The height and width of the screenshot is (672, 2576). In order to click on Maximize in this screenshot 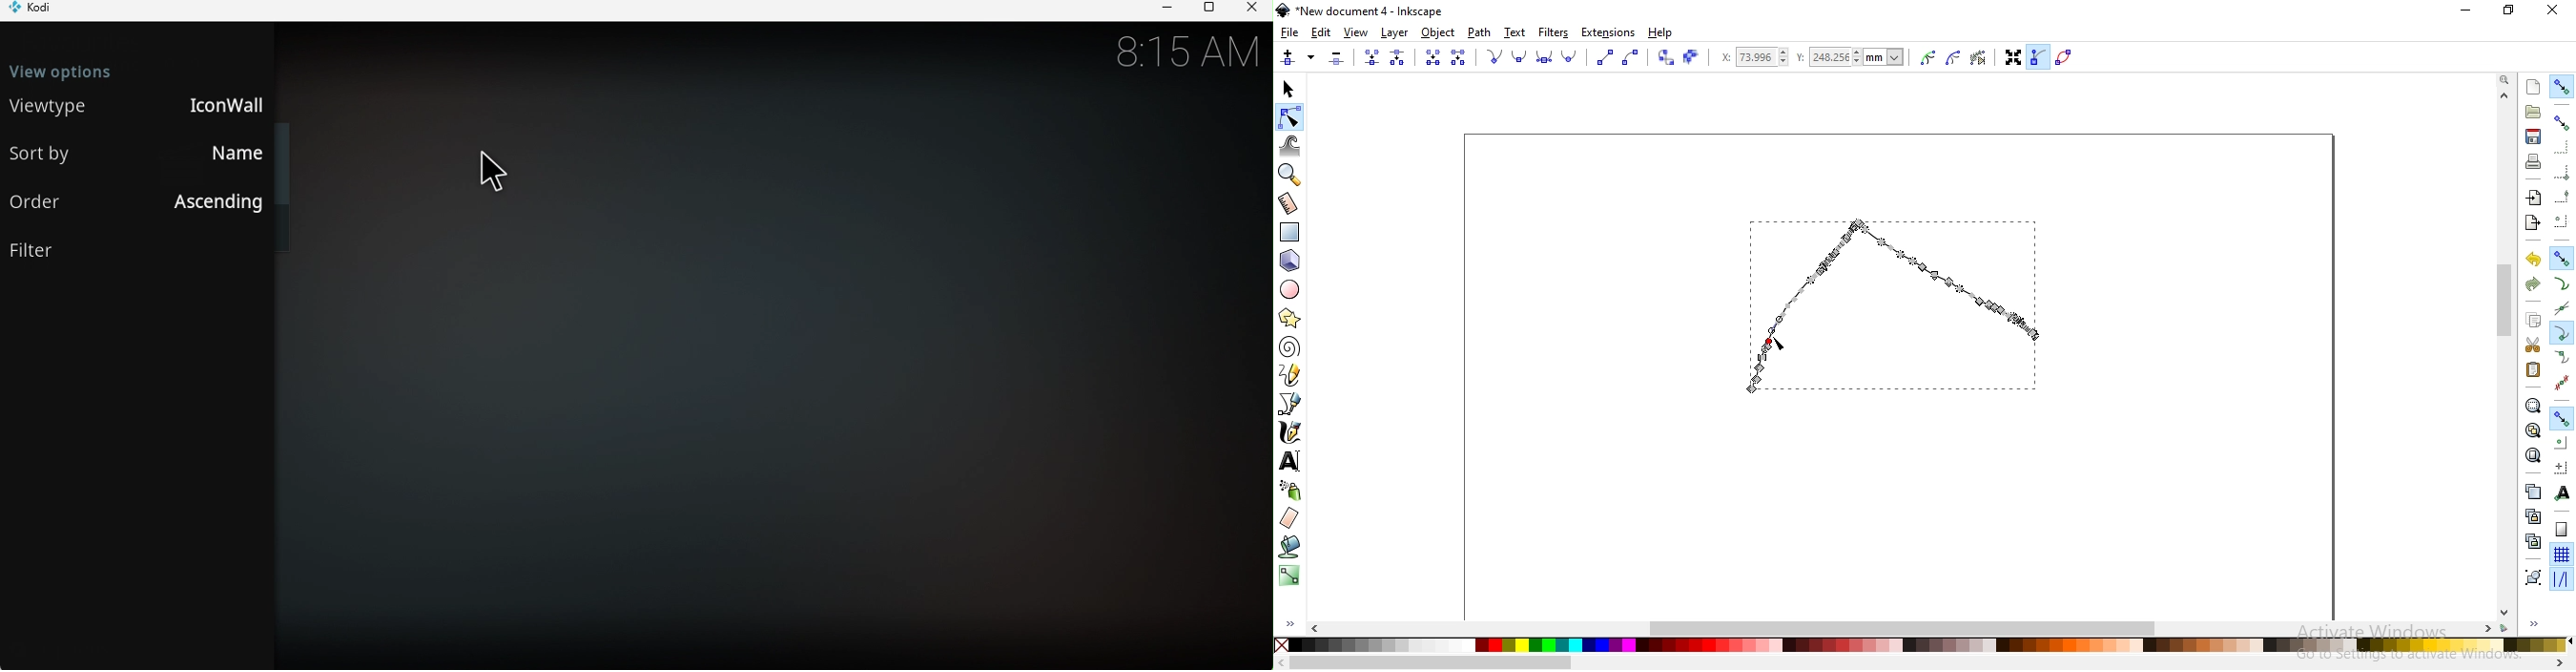, I will do `click(1207, 10)`.